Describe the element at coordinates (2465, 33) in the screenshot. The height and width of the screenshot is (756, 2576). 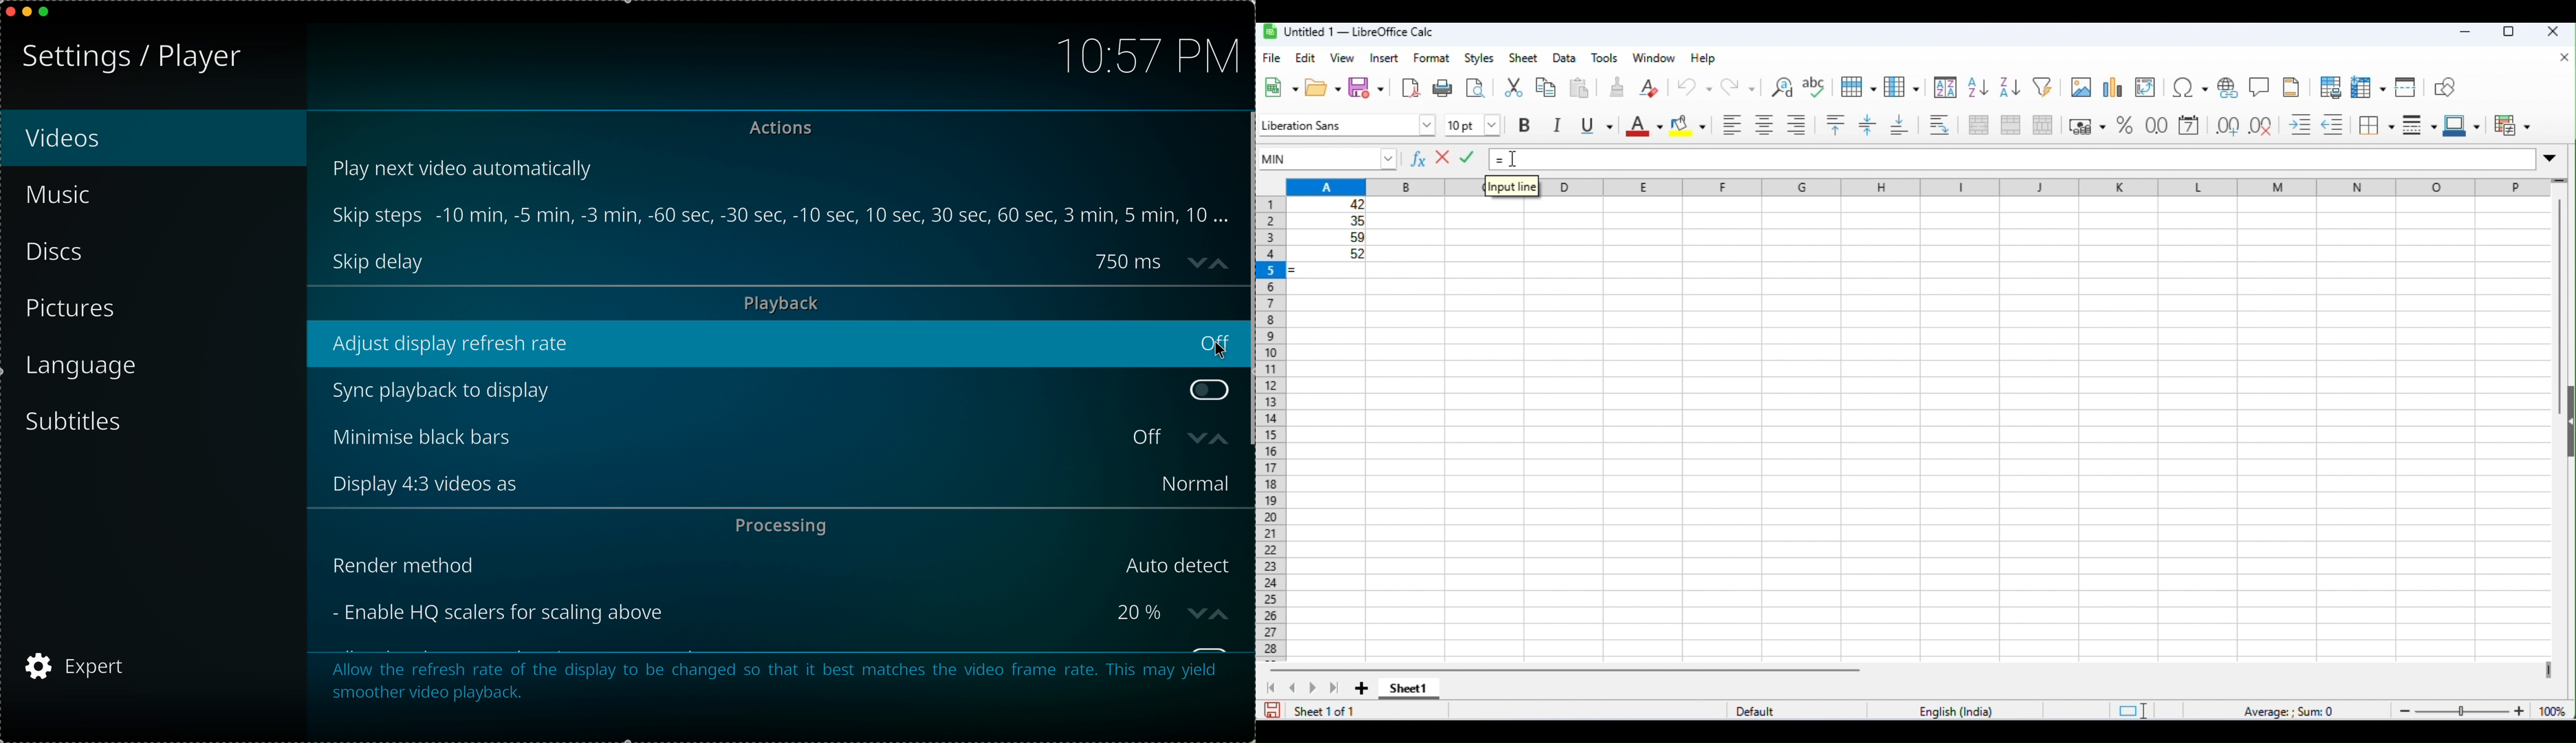
I see `minimize` at that location.